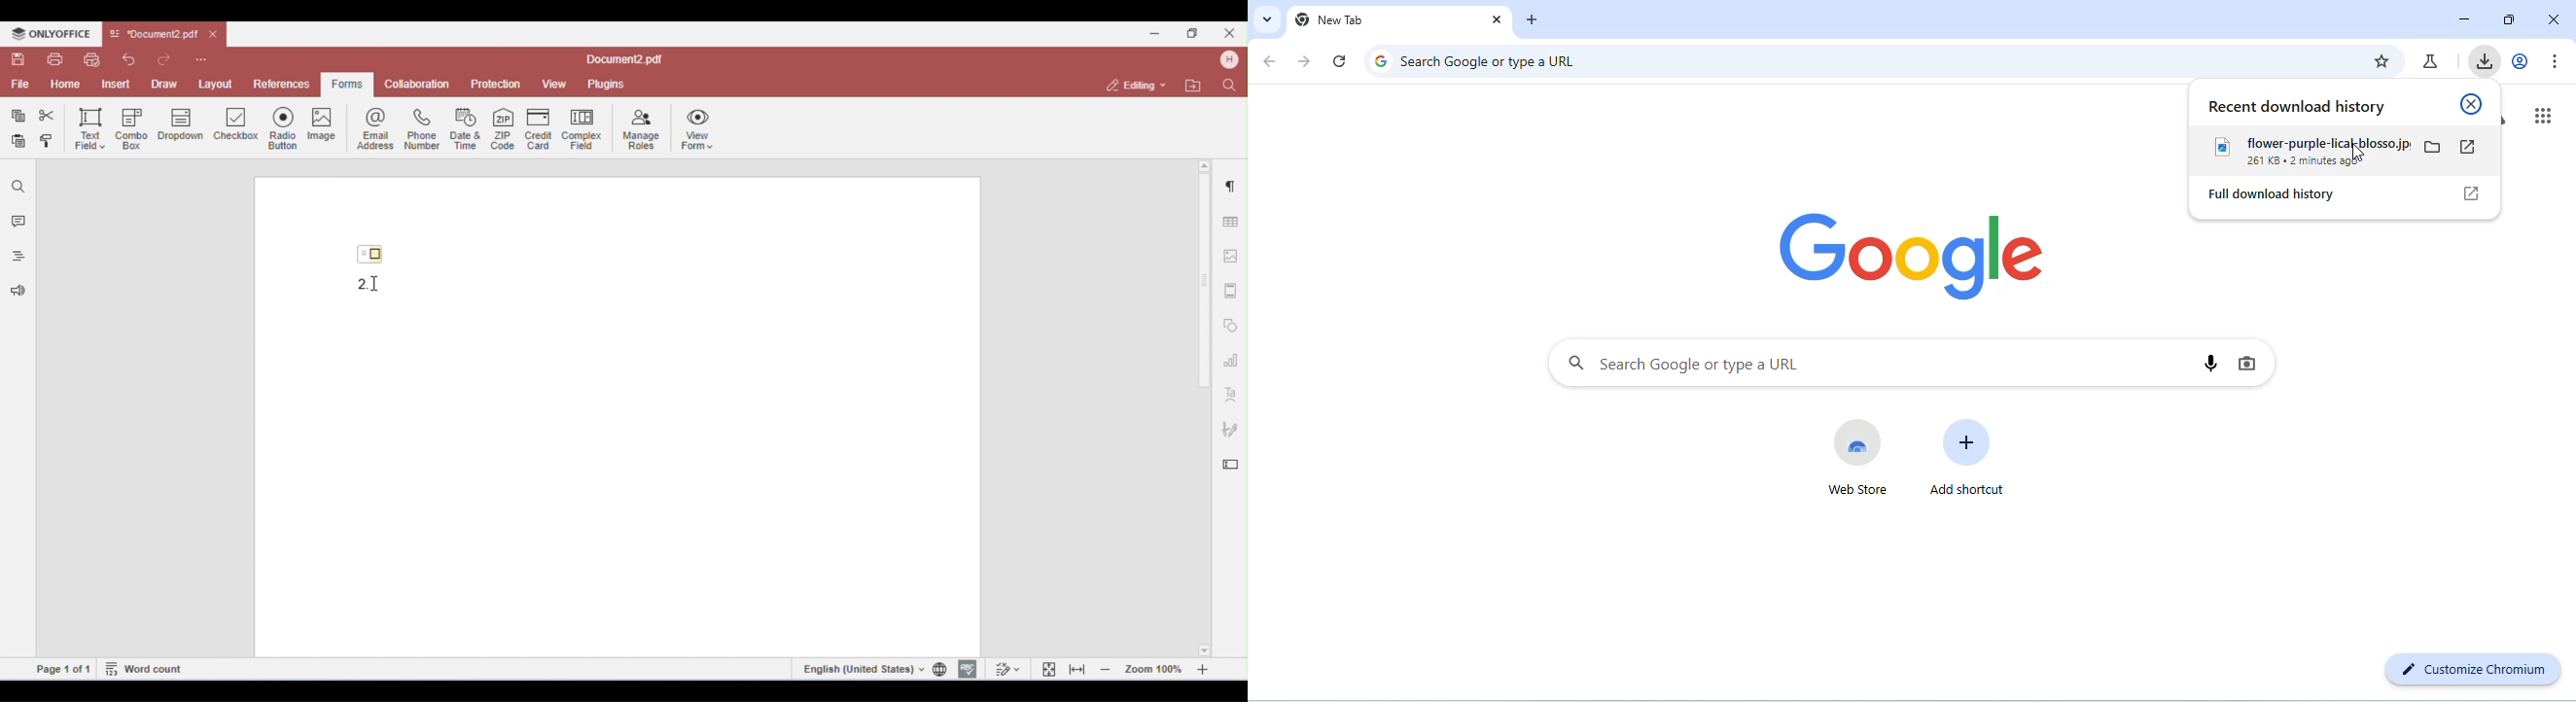  Describe the element at coordinates (2470, 670) in the screenshot. I see `customize chromium` at that location.